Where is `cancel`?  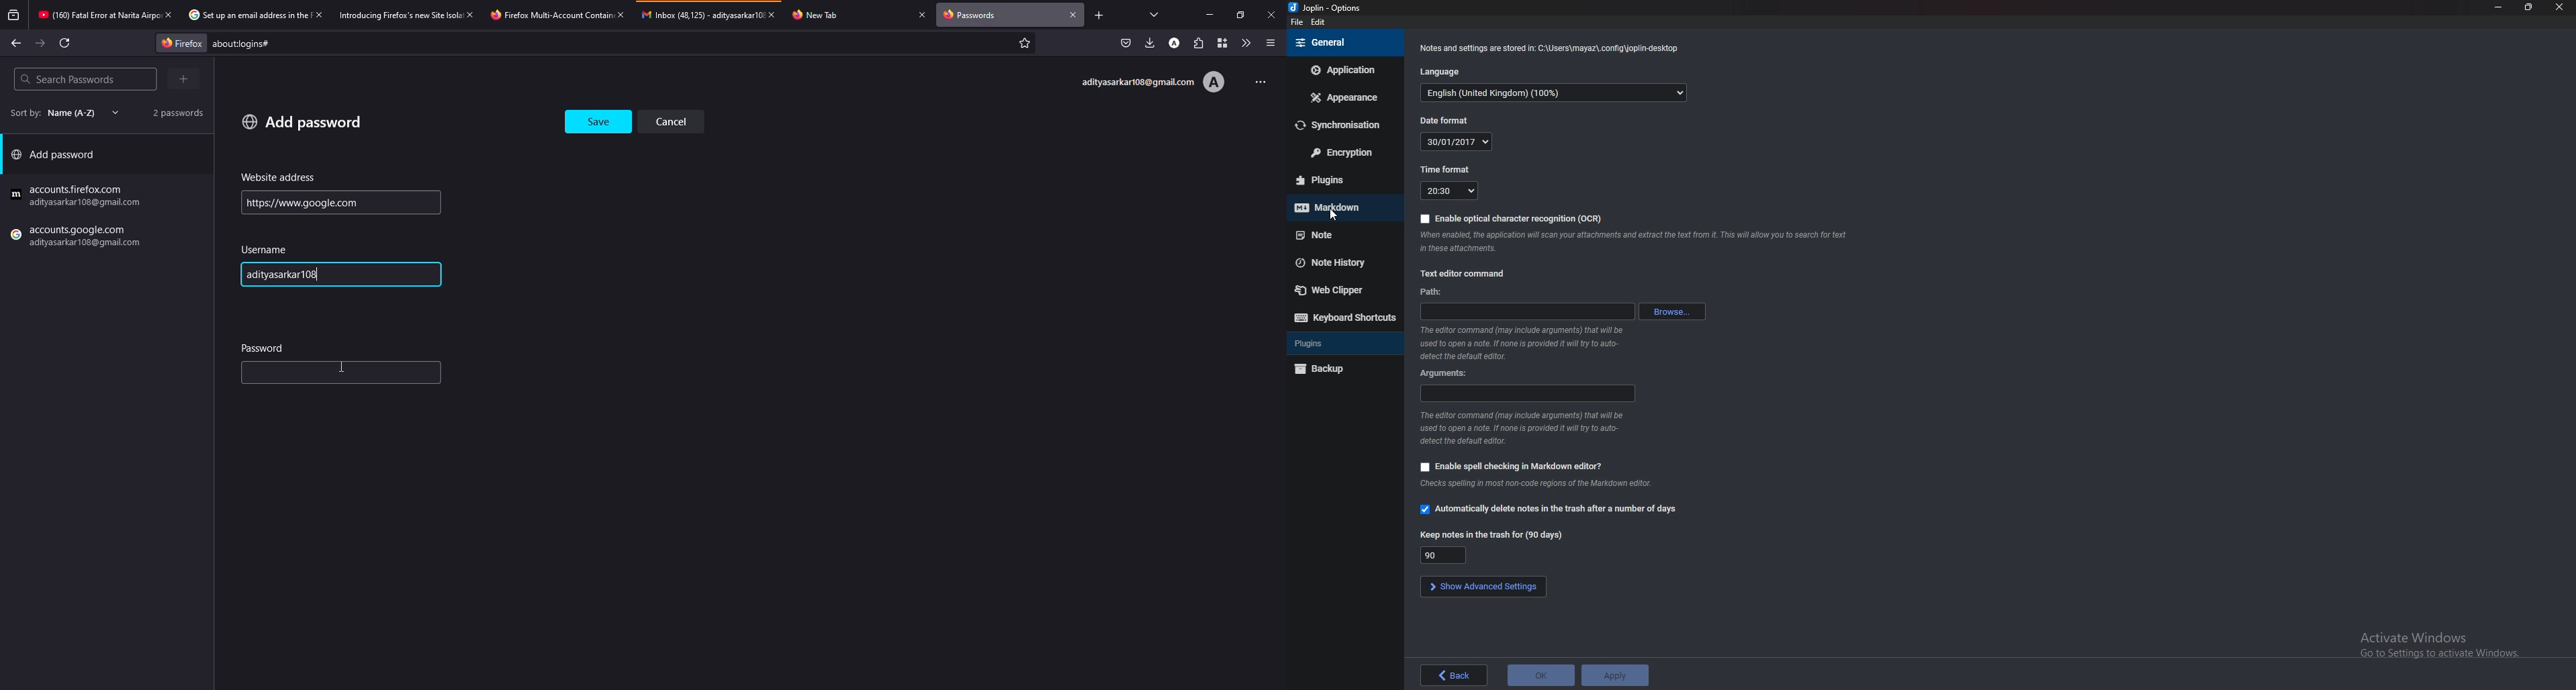
cancel is located at coordinates (676, 121).